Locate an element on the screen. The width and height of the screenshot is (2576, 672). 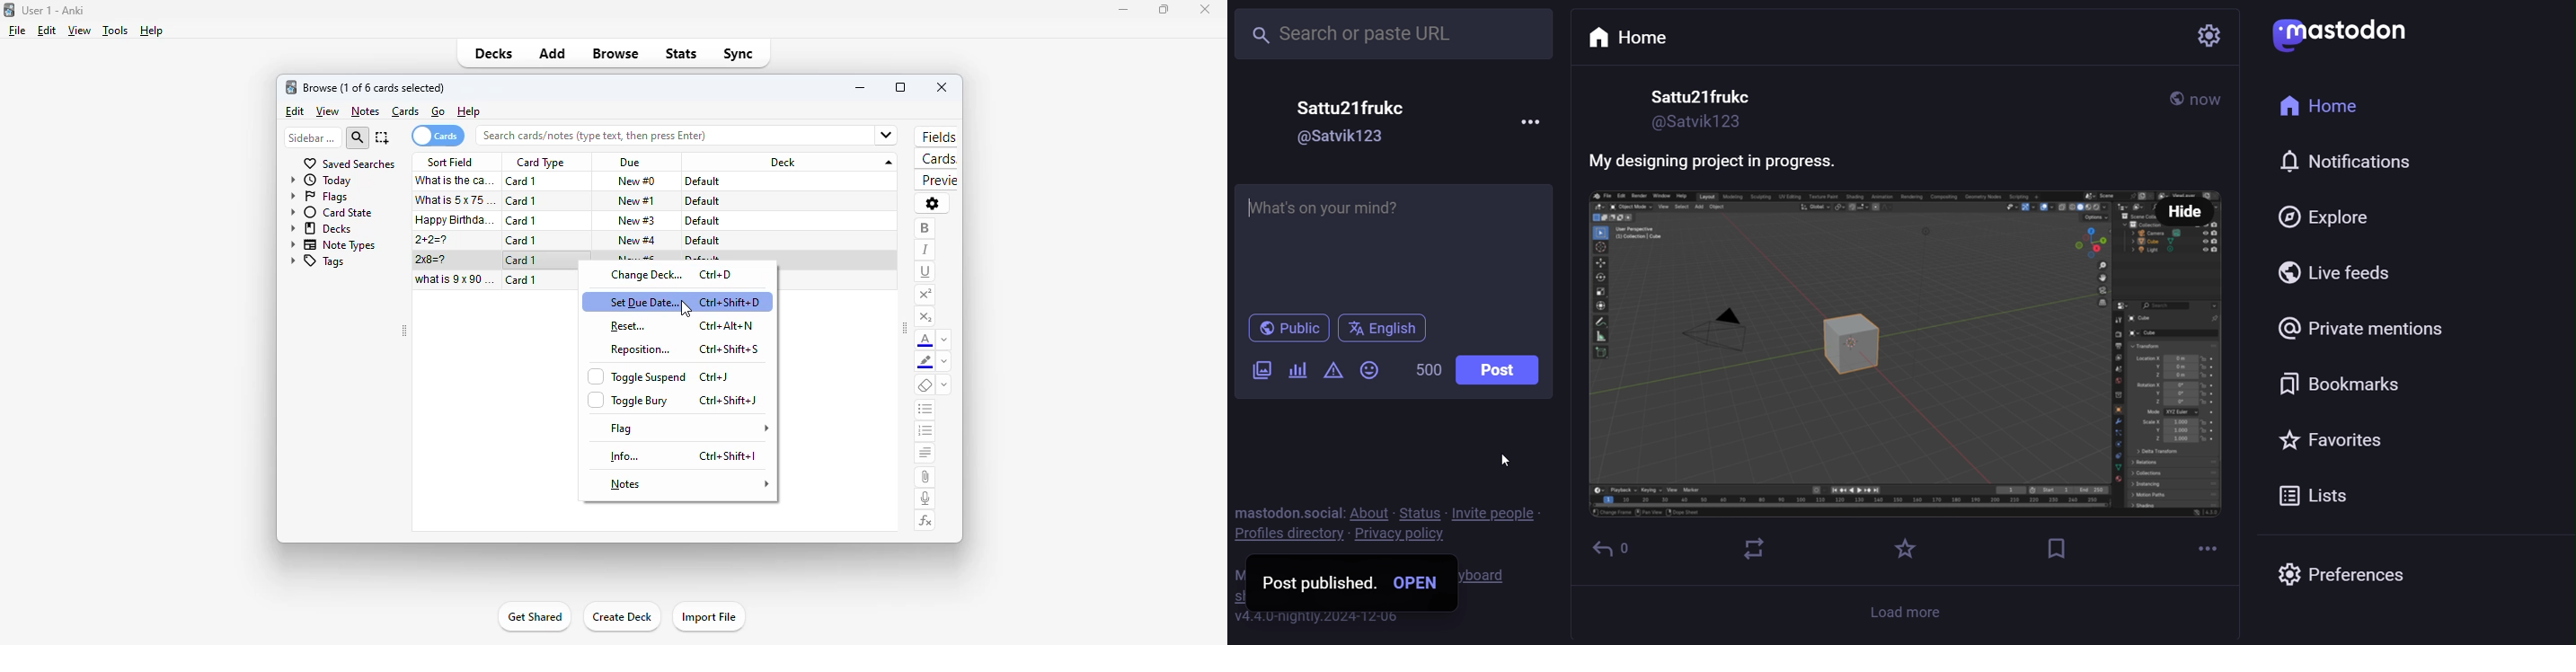
setting is located at coordinates (2209, 35).